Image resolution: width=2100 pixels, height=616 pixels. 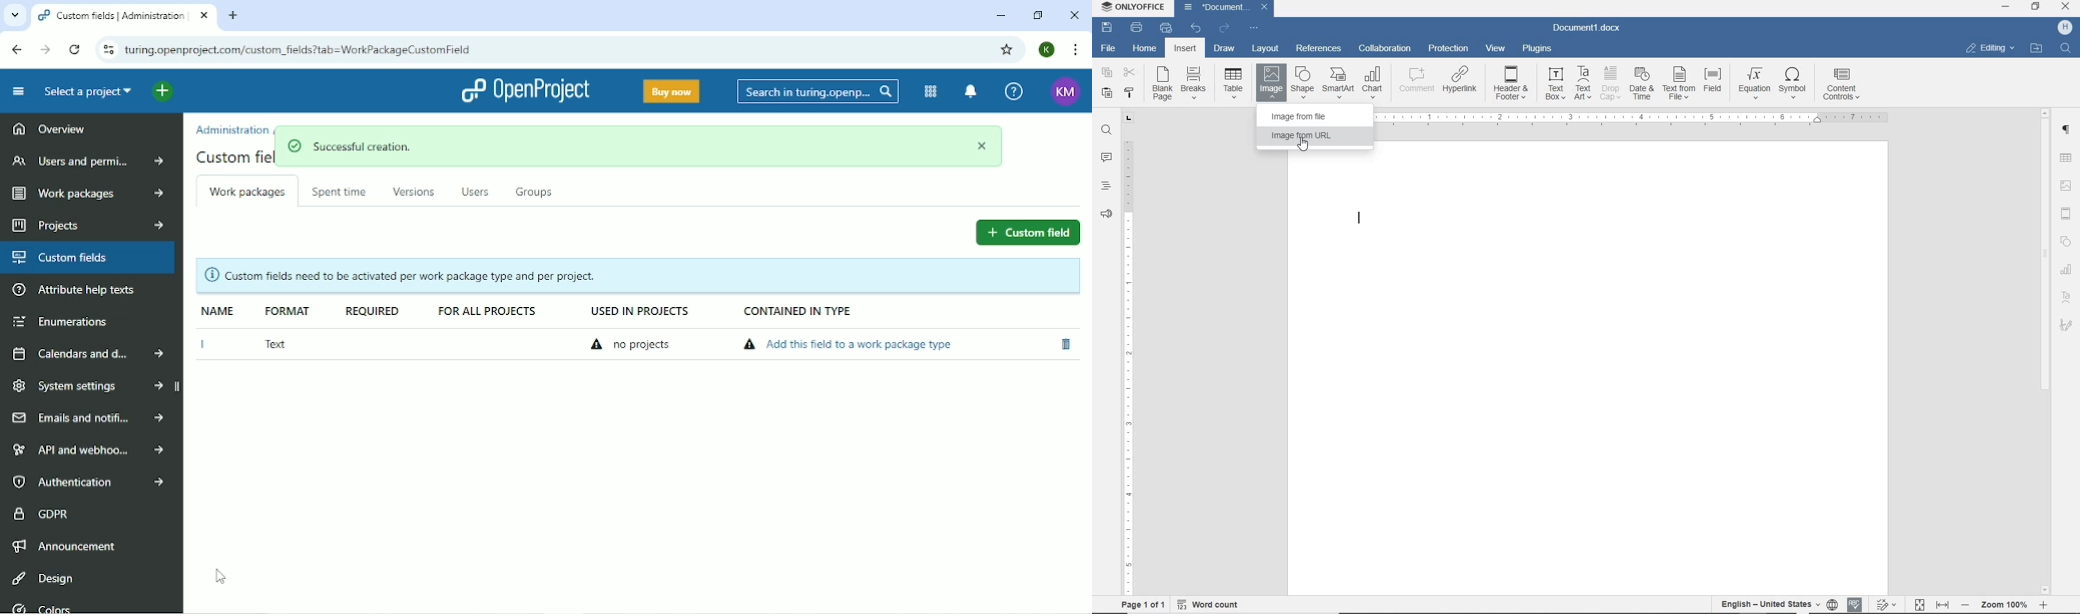 What do you see at coordinates (59, 322) in the screenshot?
I see `Enumerations` at bounding box center [59, 322].